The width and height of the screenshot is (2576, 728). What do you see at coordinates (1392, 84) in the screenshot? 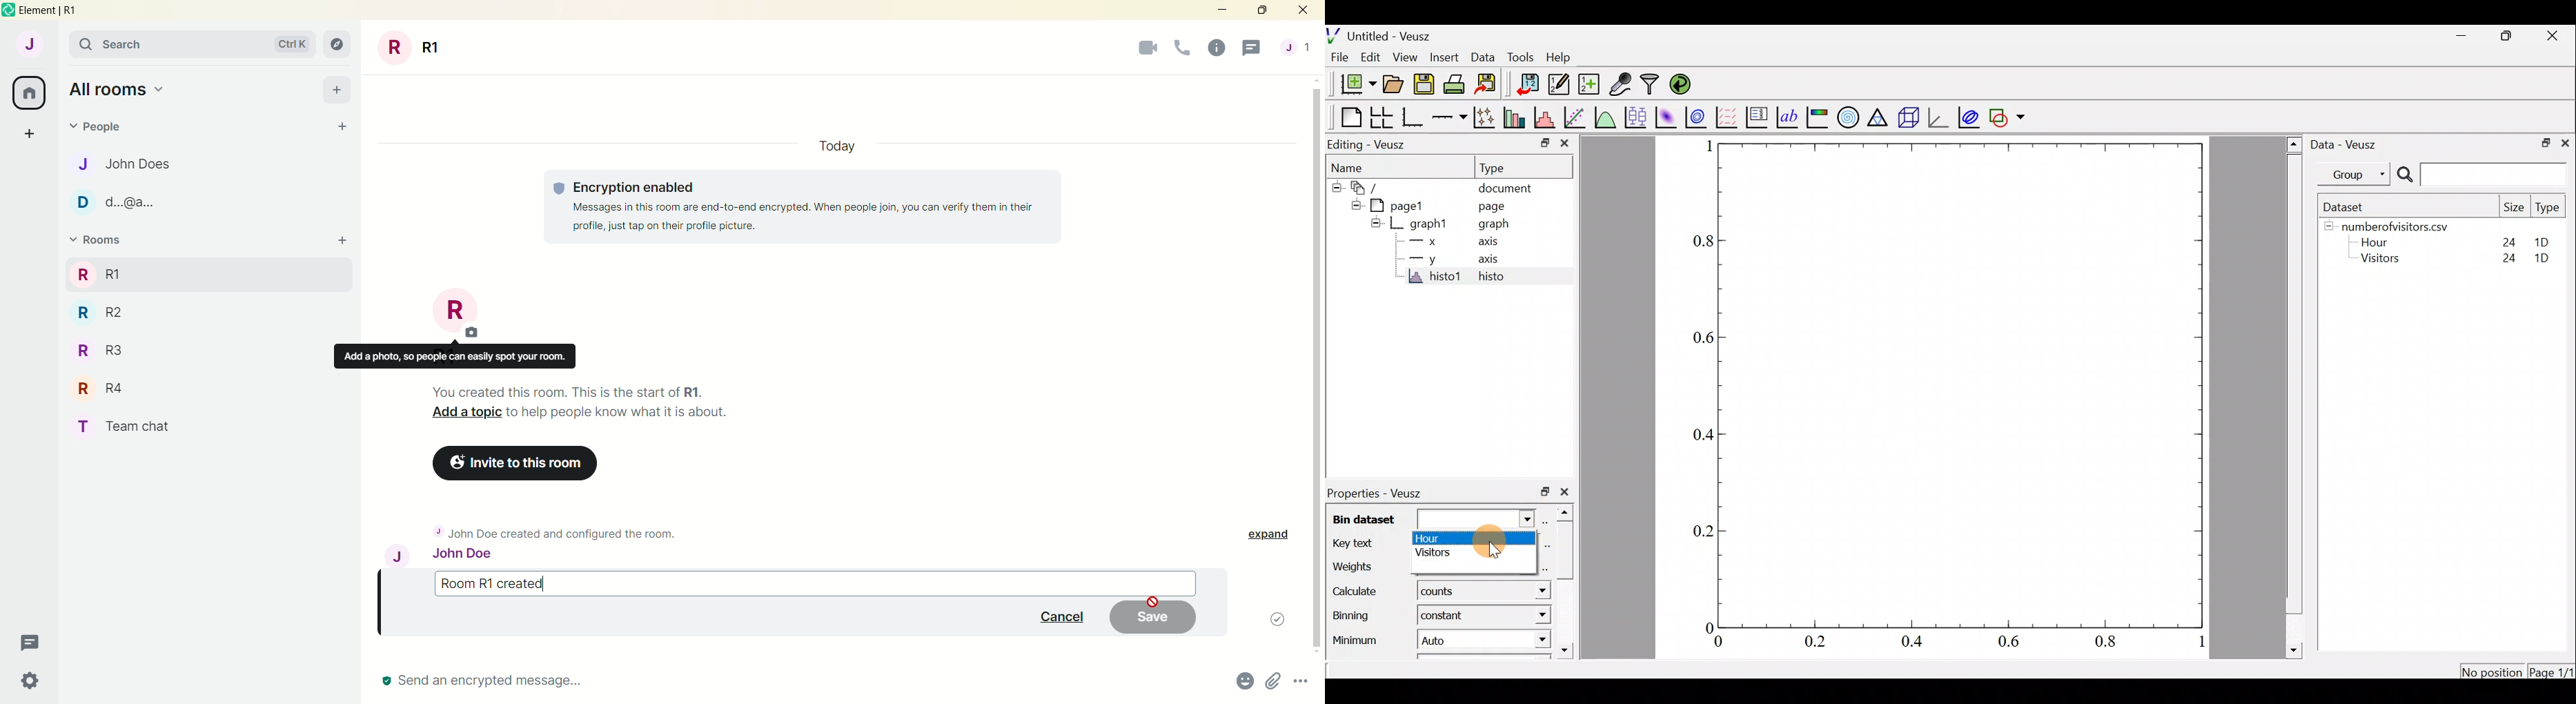
I see `open a document` at bounding box center [1392, 84].